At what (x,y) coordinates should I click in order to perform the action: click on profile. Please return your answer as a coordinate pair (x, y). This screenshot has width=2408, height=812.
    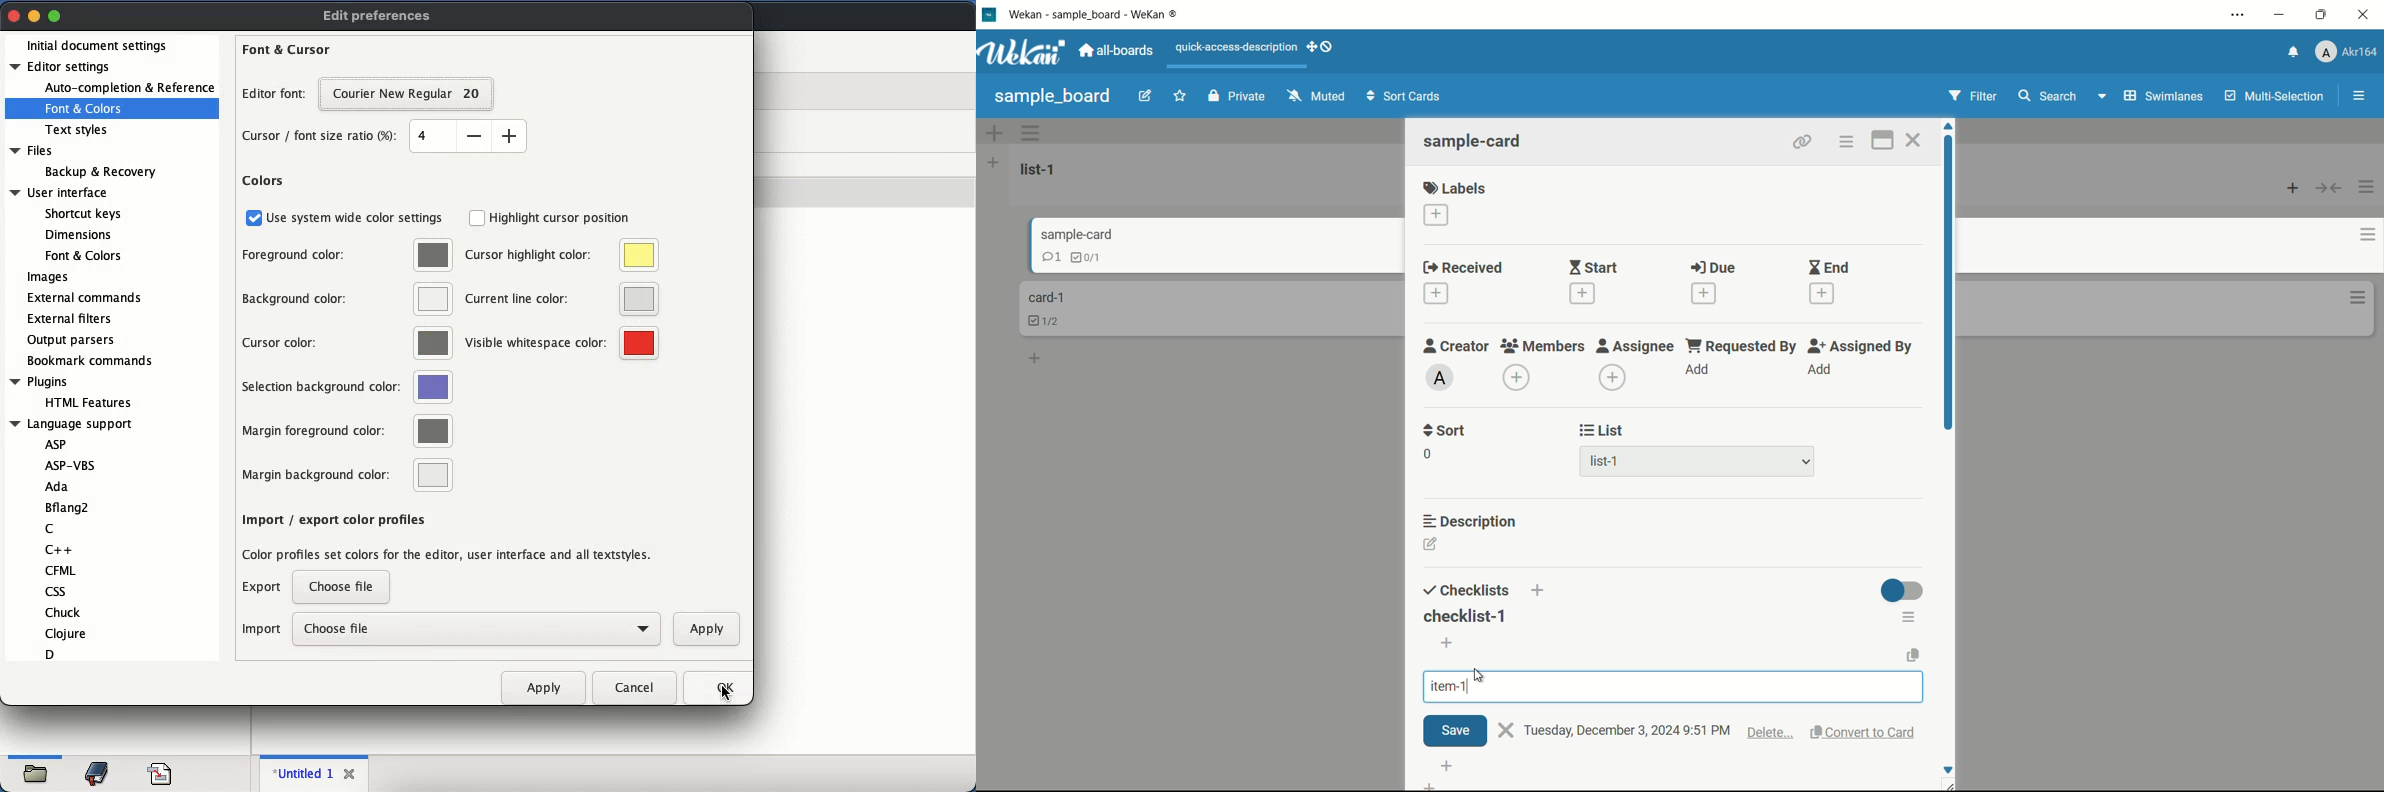
    Looking at the image, I should click on (2345, 52).